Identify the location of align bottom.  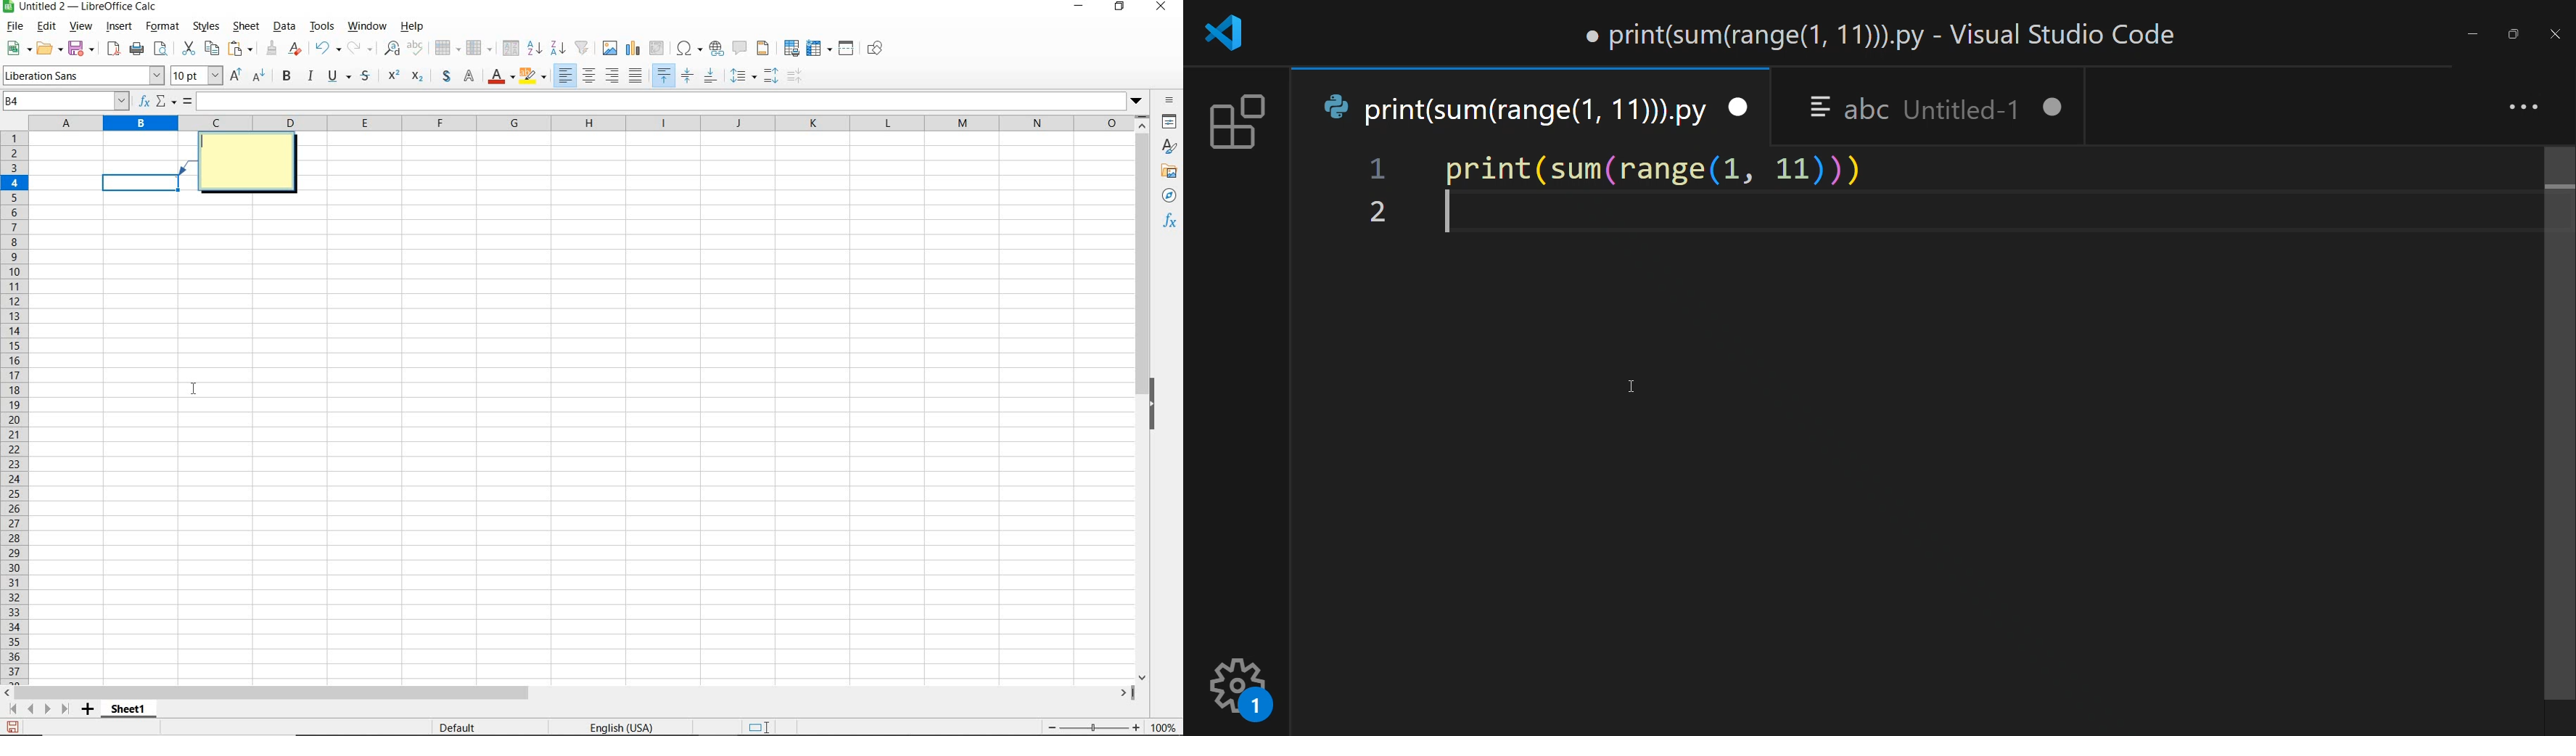
(713, 76).